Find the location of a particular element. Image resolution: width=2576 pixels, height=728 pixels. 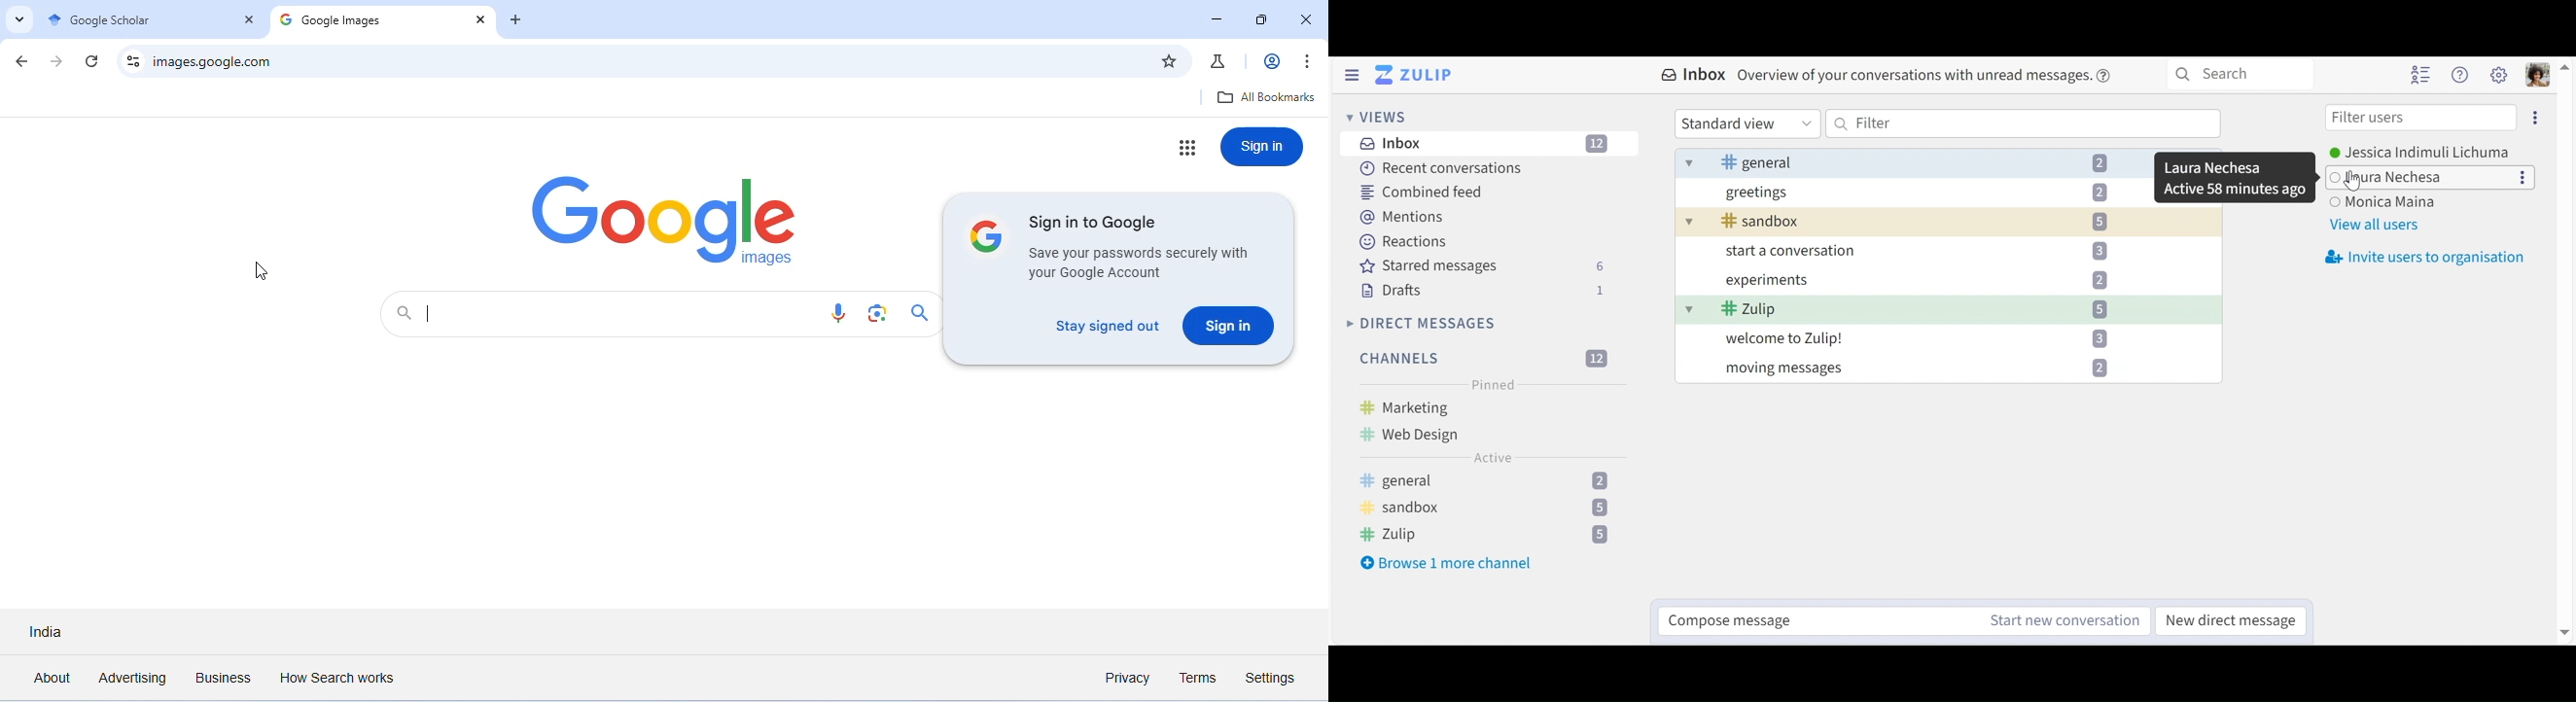

web address to image search is located at coordinates (648, 62).